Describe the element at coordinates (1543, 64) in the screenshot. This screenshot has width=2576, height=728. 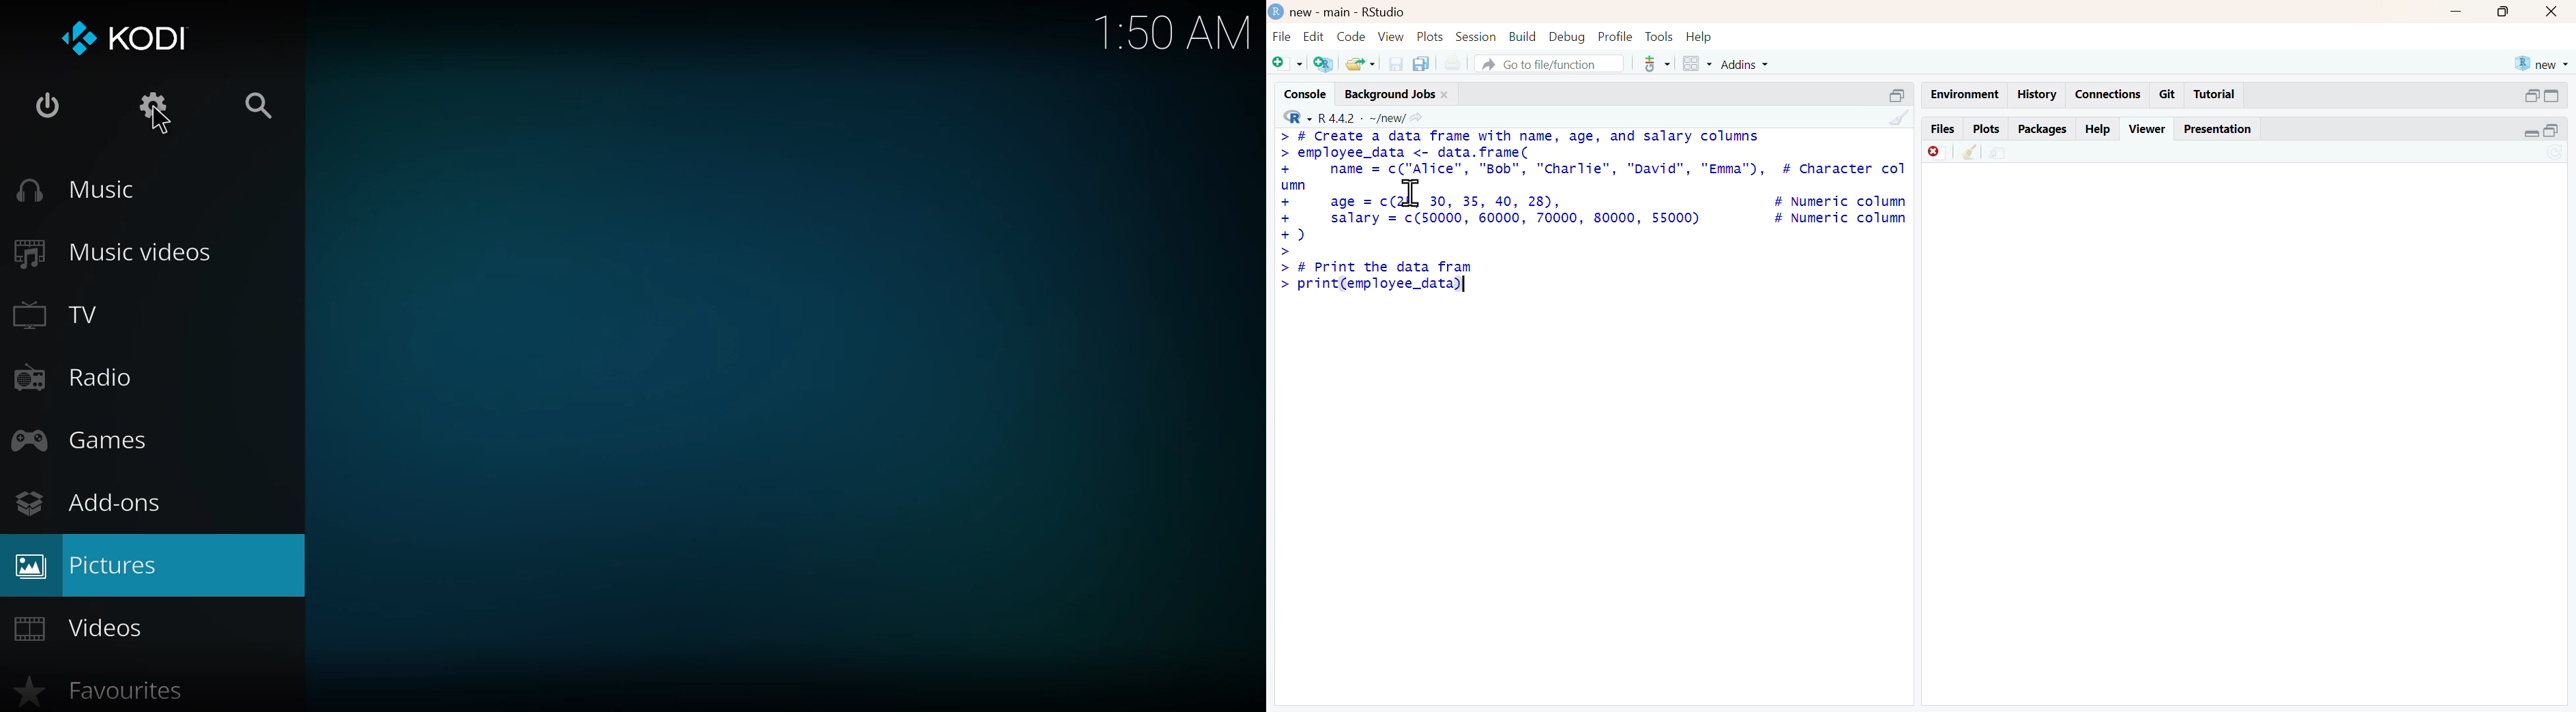
I see `A Go to file/function` at that location.